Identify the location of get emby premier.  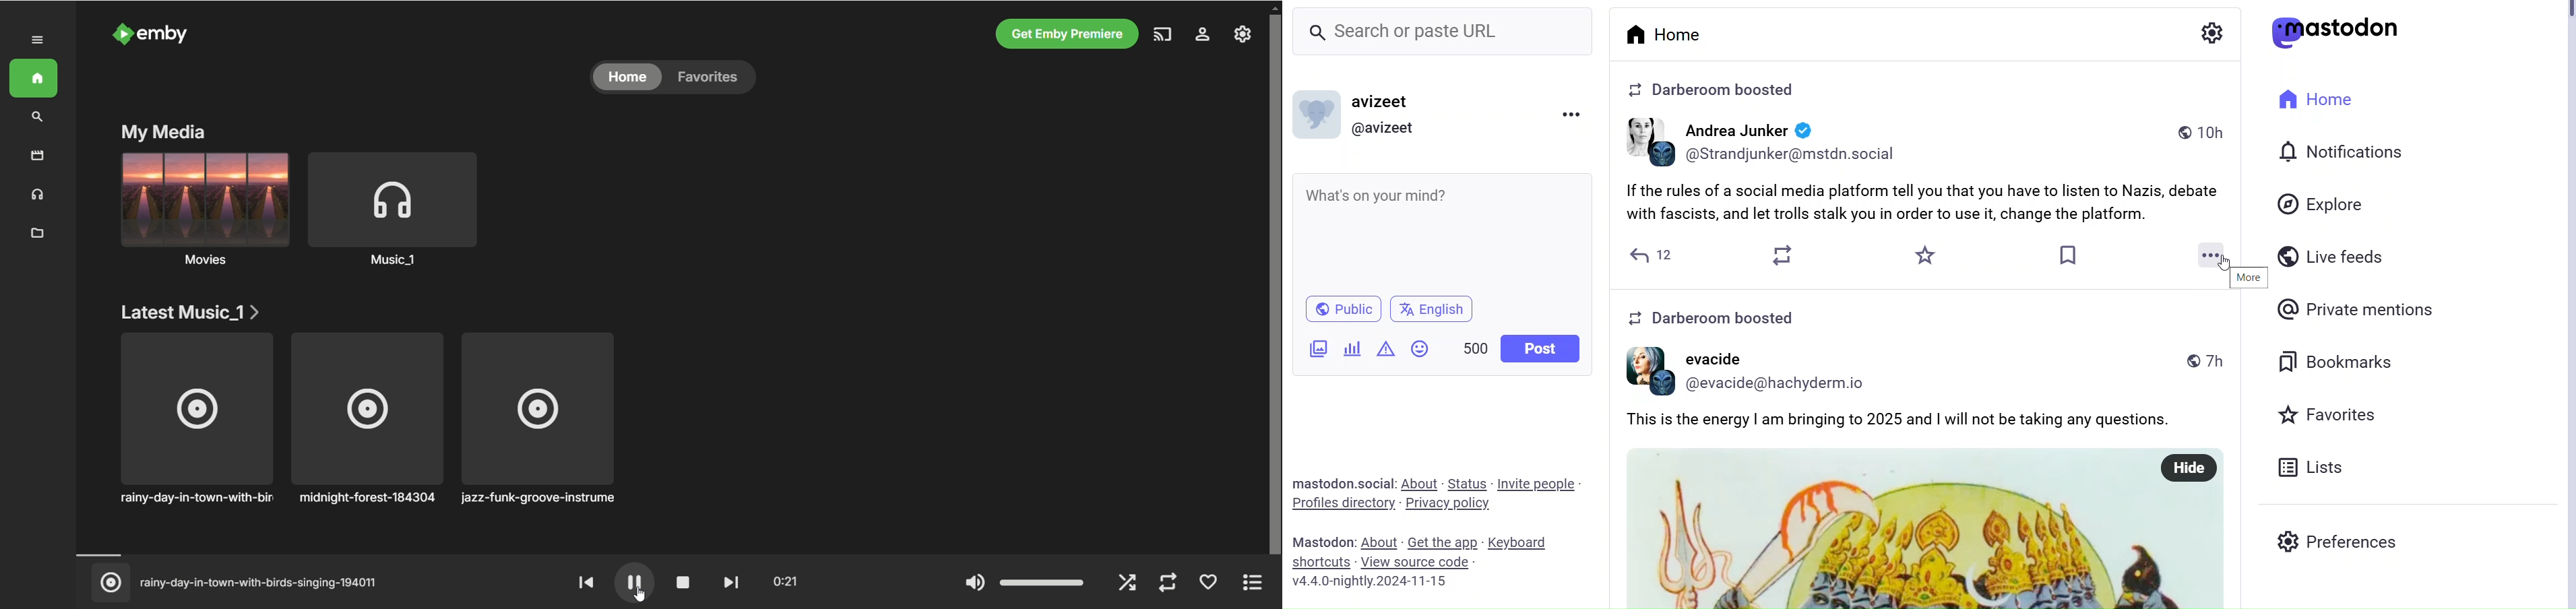
(1067, 35).